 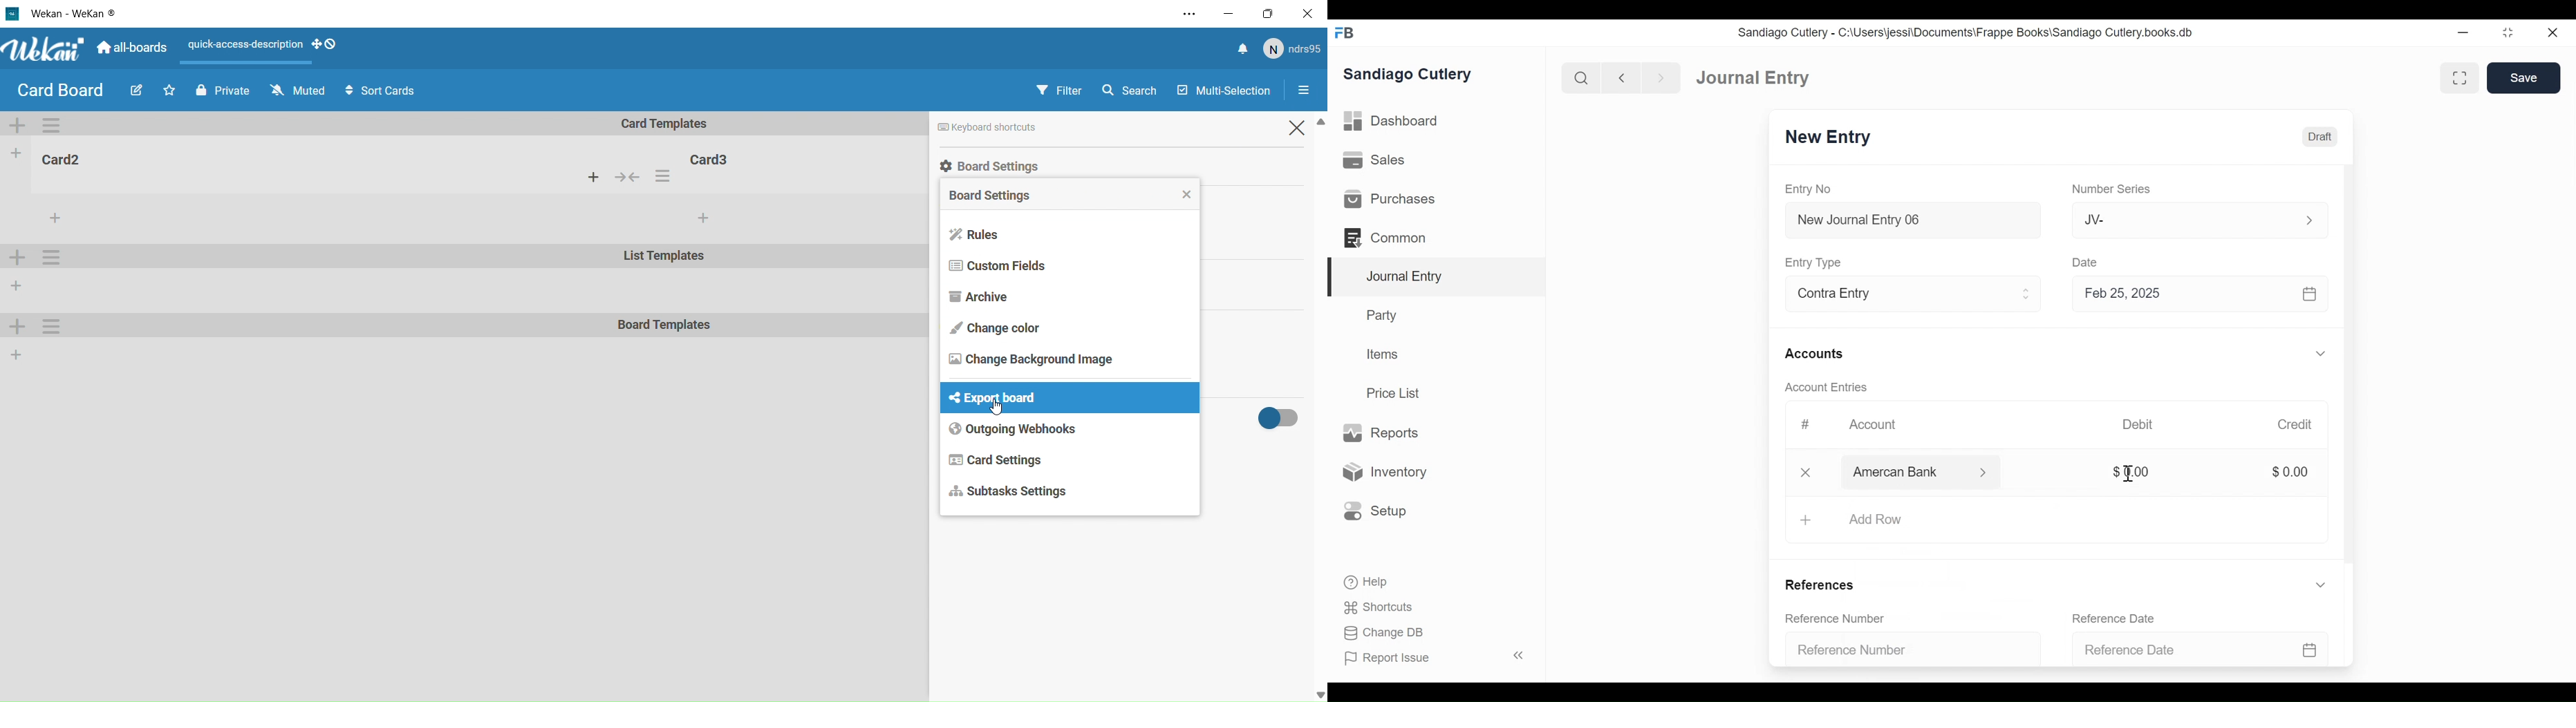 What do you see at coordinates (1910, 473) in the screenshot?
I see `Amercan Bank` at bounding box center [1910, 473].